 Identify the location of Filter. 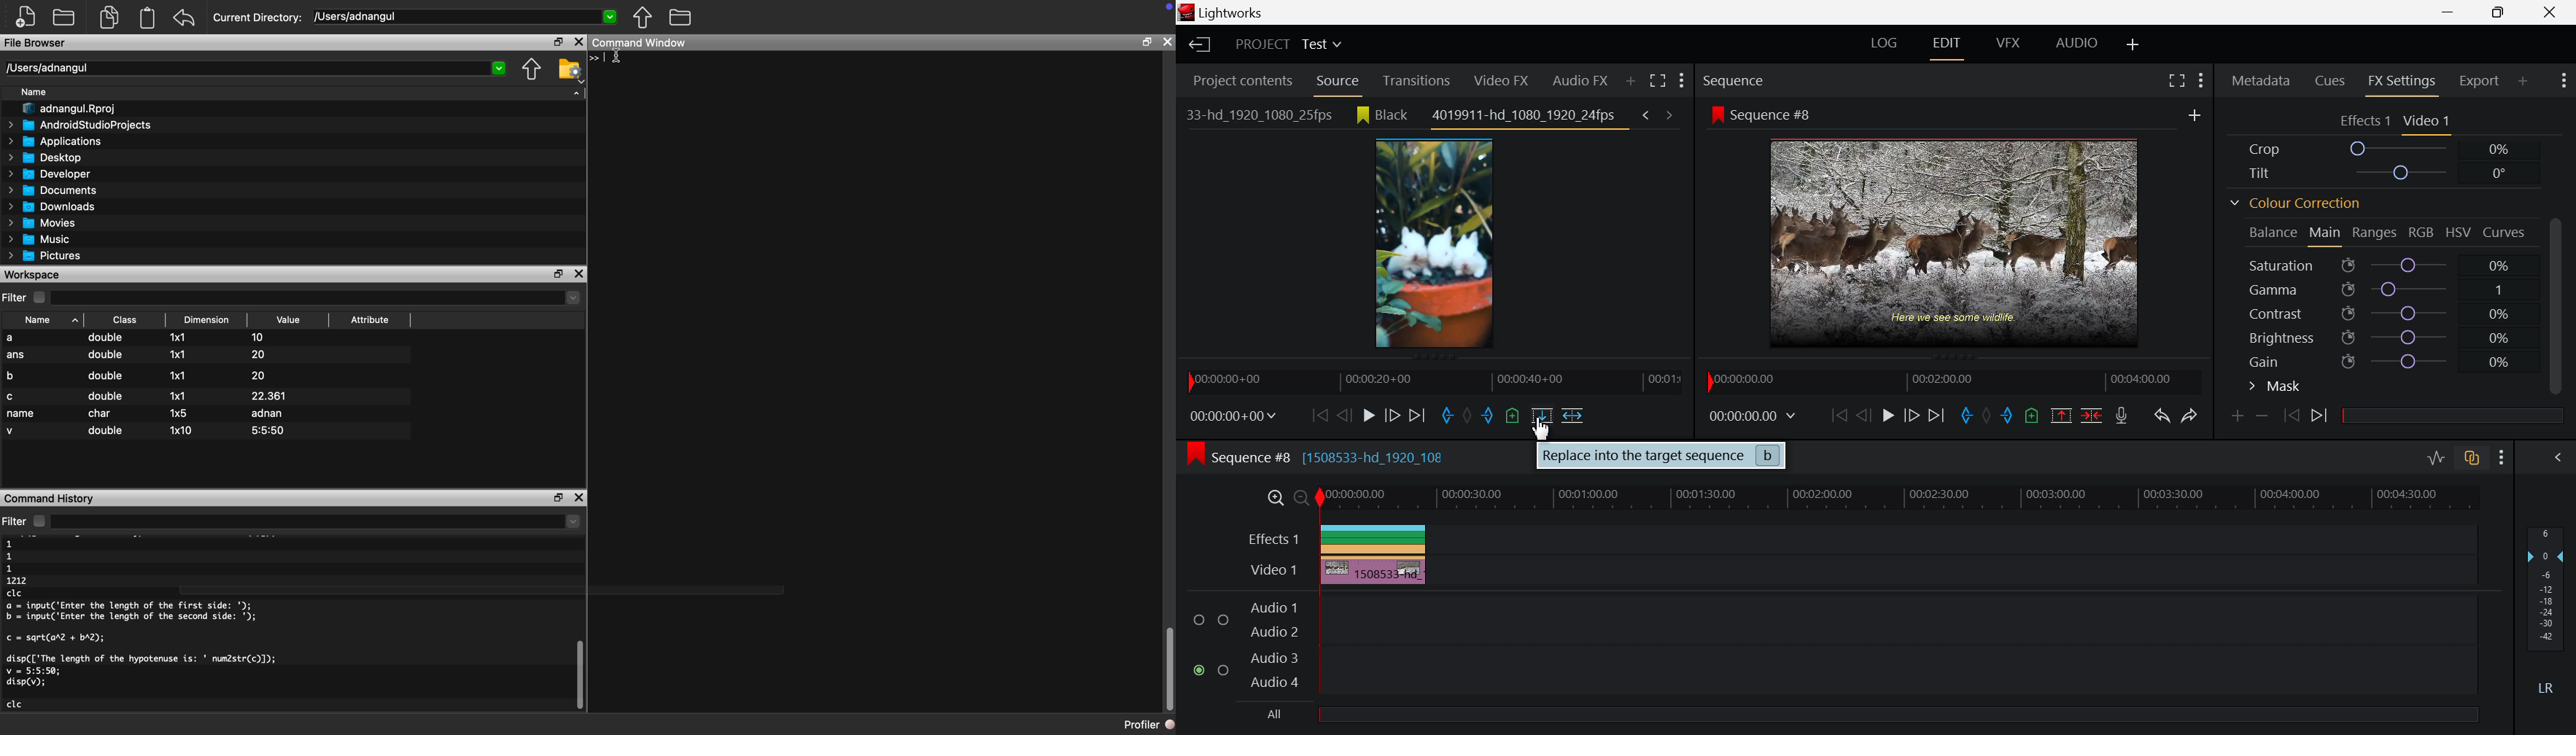
(27, 521).